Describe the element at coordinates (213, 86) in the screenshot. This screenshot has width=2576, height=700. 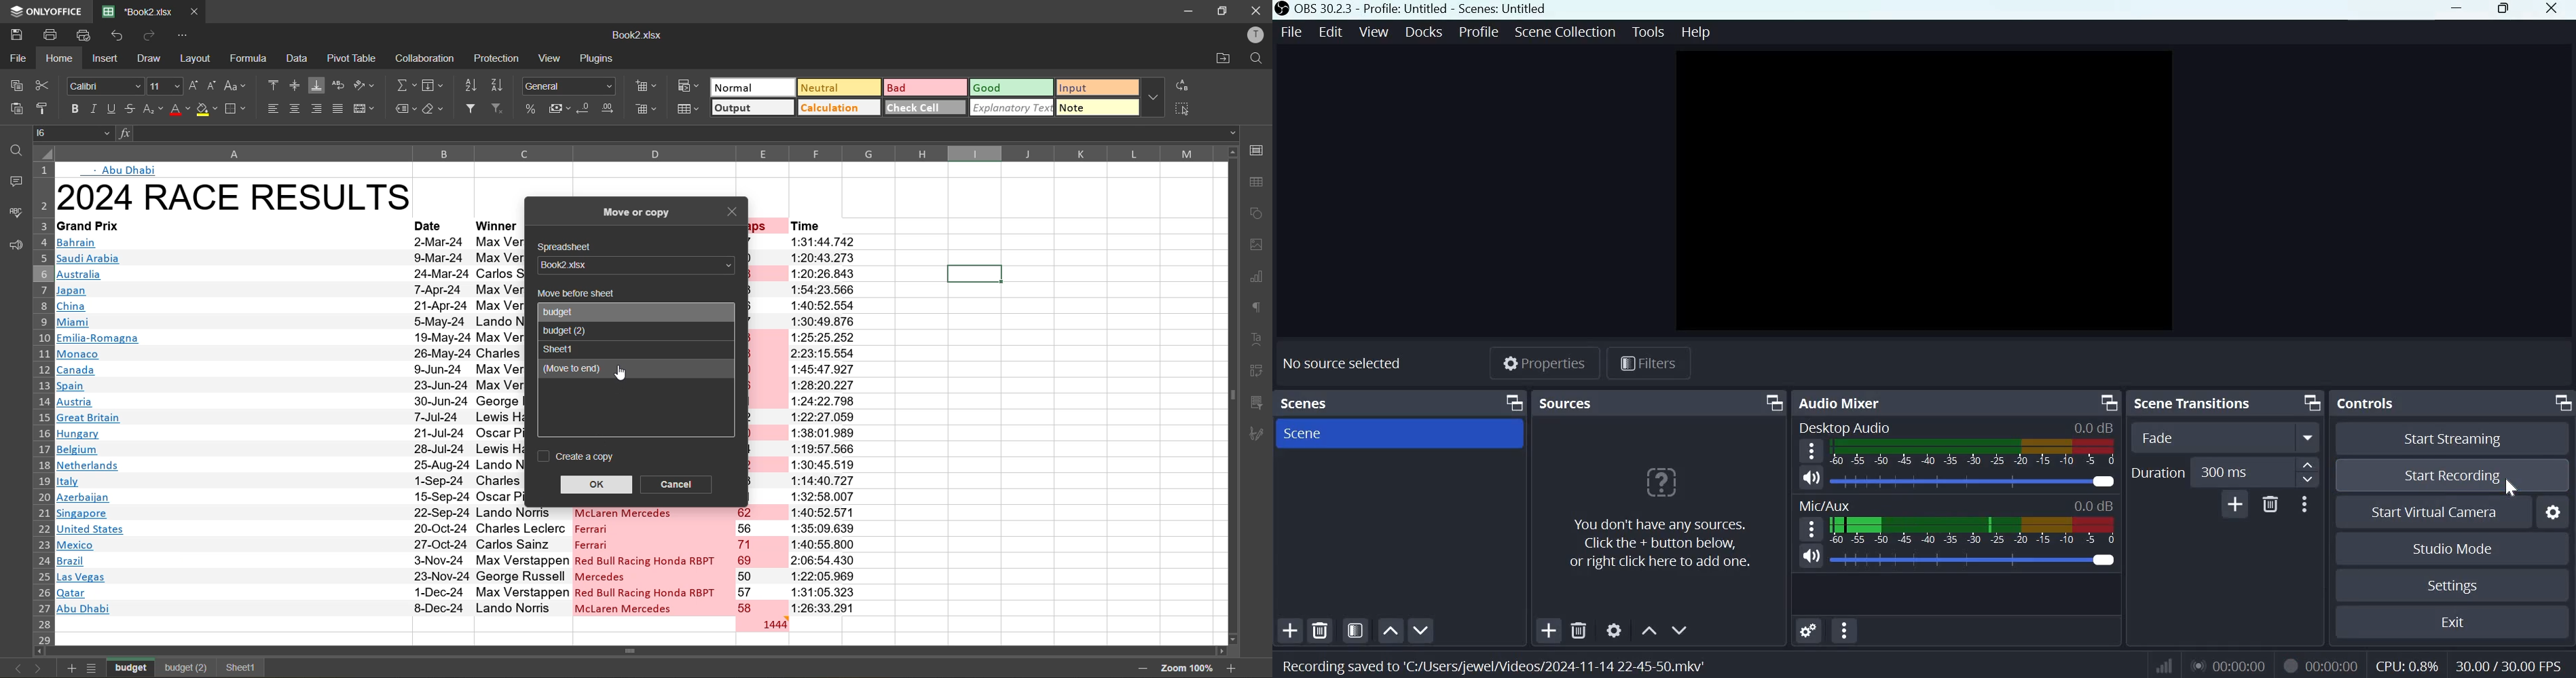
I see `decrement size` at that location.